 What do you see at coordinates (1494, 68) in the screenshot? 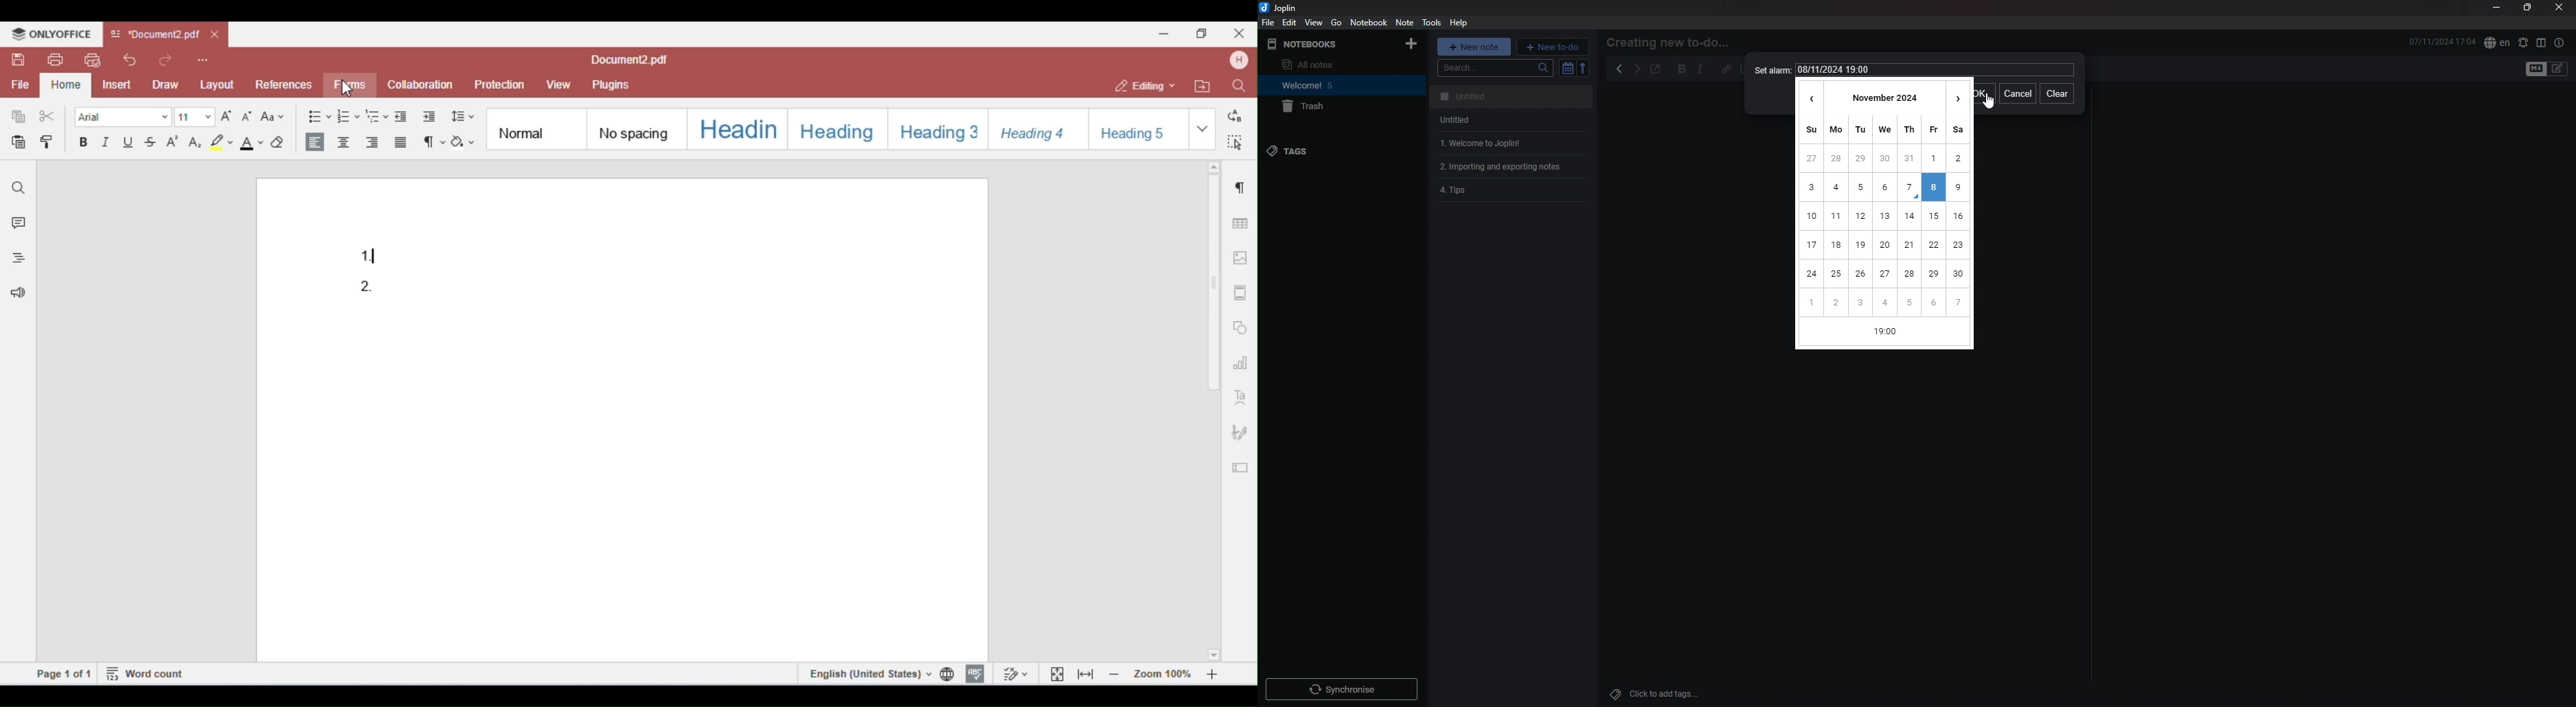
I see `search bar` at bounding box center [1494, 68].